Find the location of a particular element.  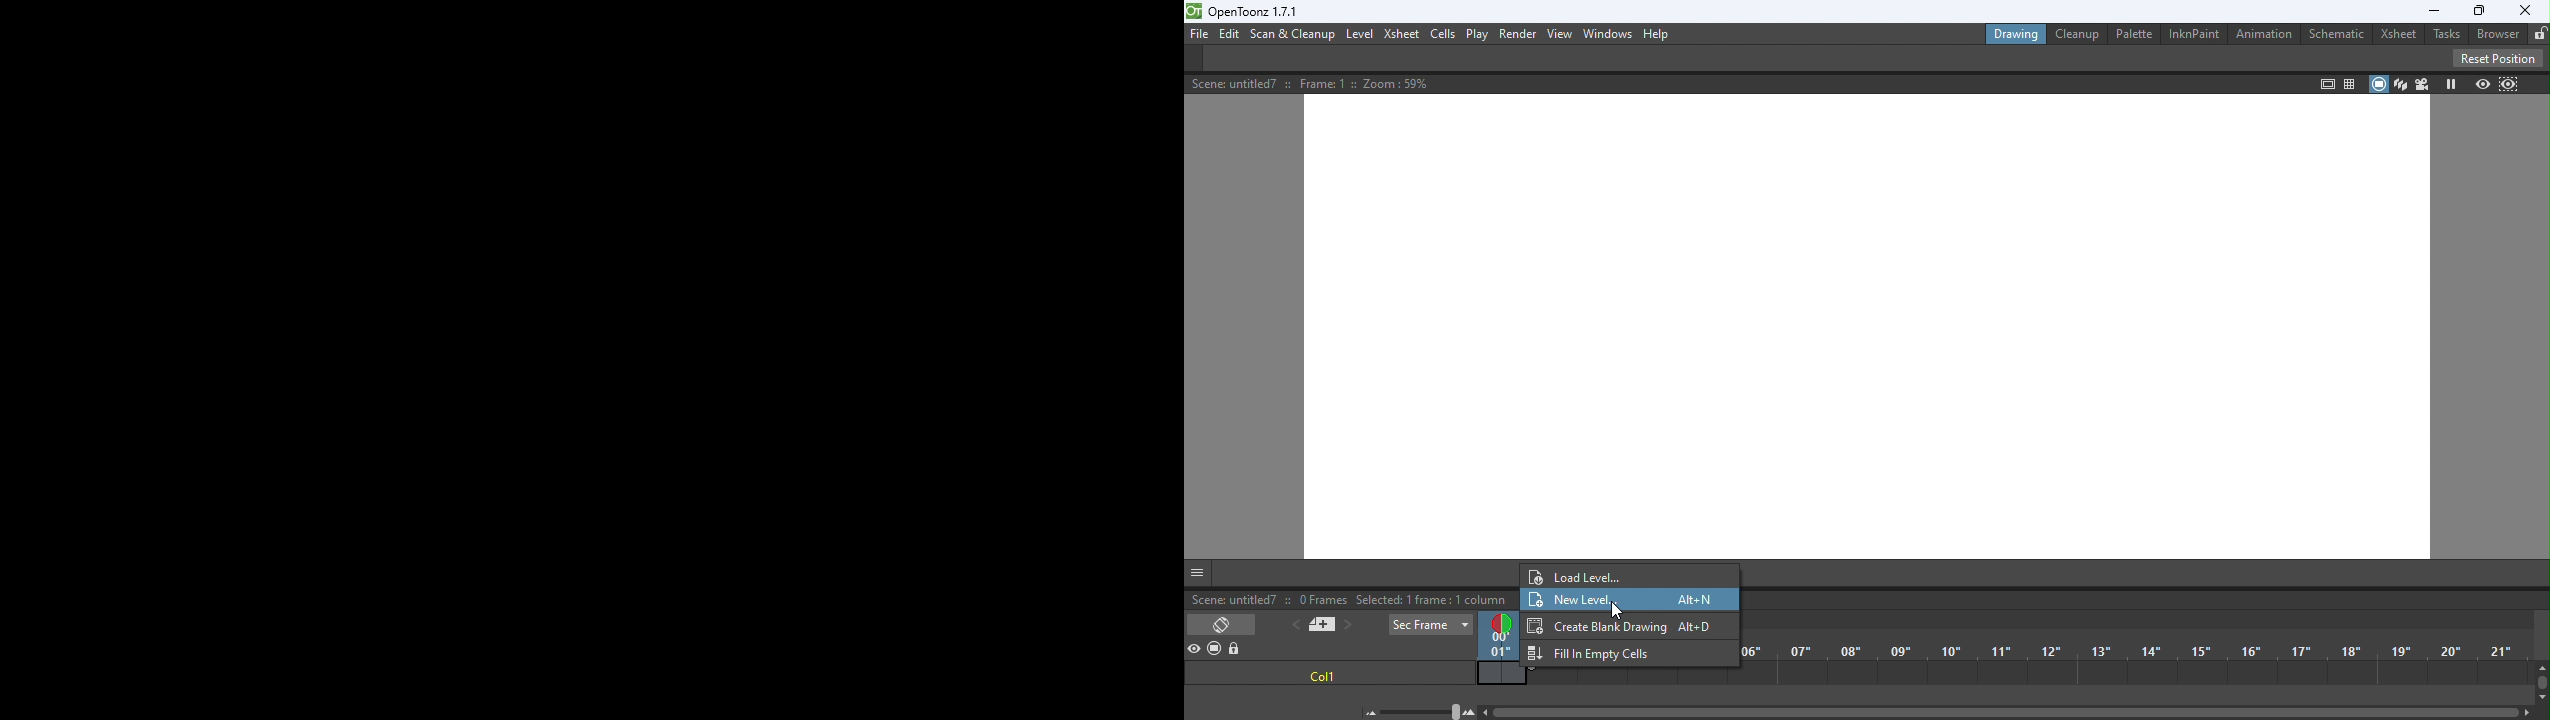

Settings is located at coordinates (1166, 573).